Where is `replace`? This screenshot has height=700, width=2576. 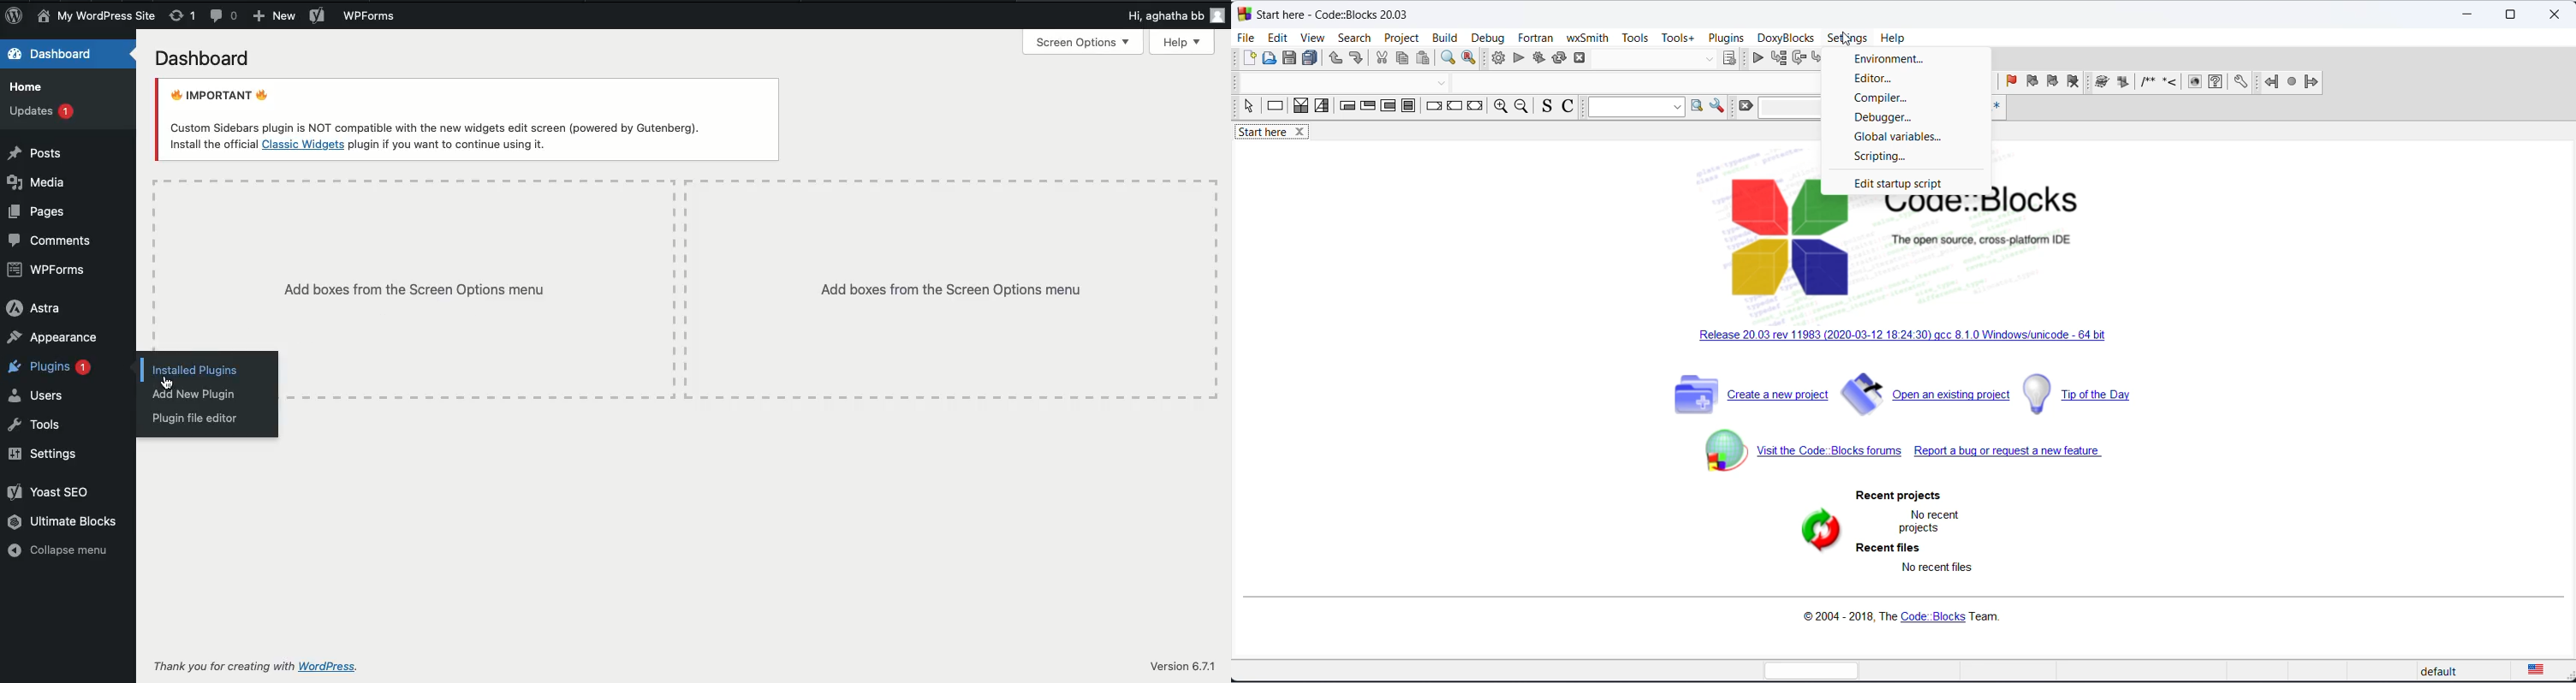 replace is located at coordinates (1470, 58).